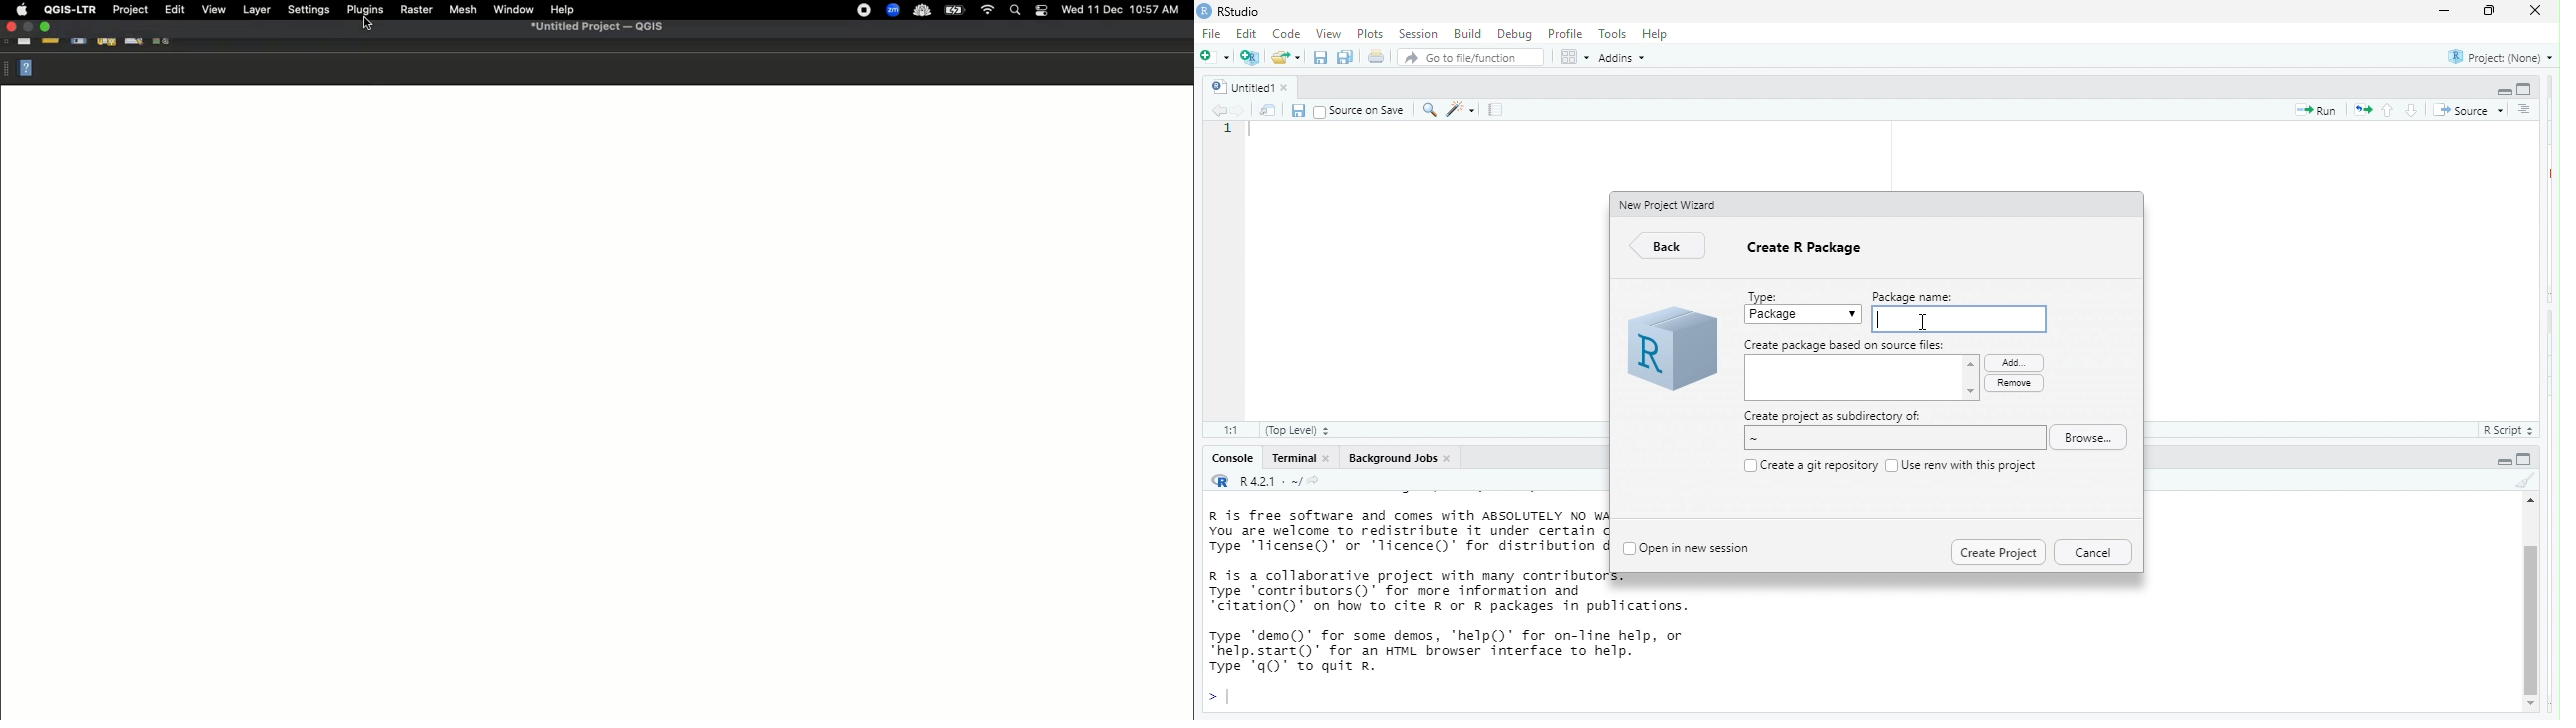 The width and height of the screenshot is (2576, 728). Describe the element at coordinates (1214, 35) in the screenshot. I see `file` at that location.